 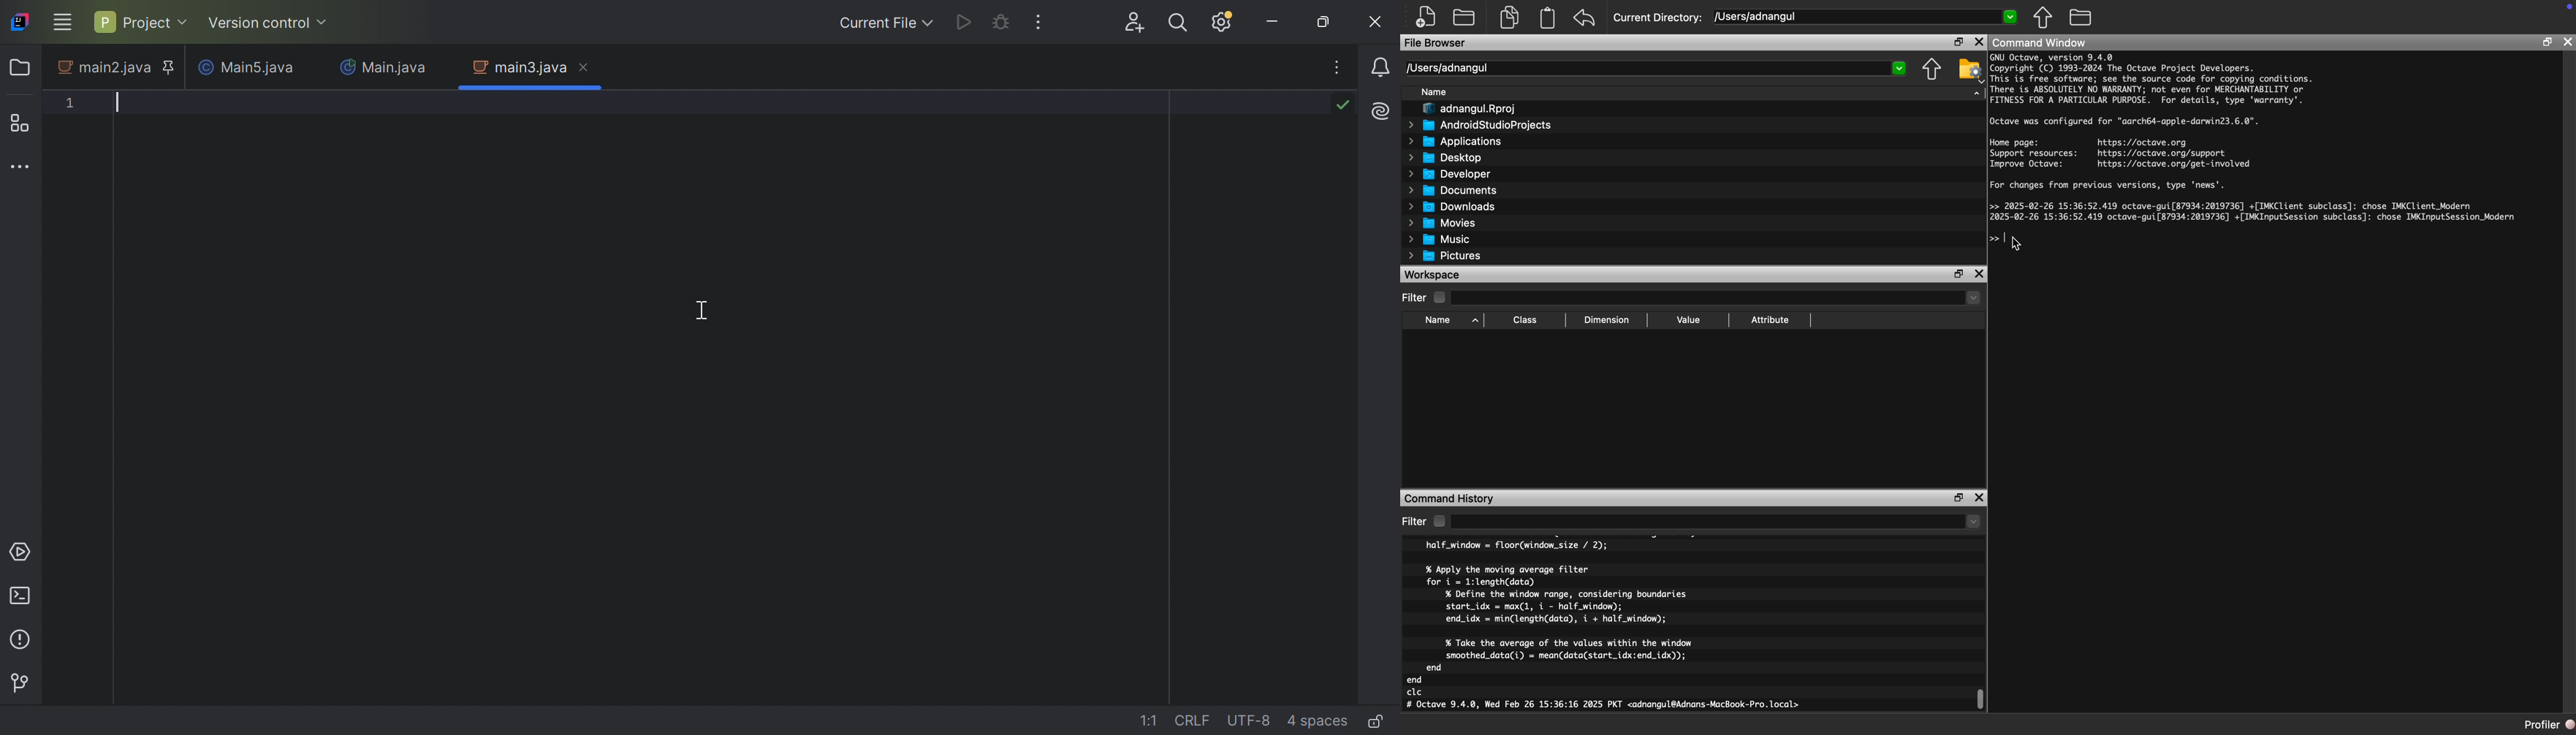 I want to click on Dimension, so click(x=1607, y=320).